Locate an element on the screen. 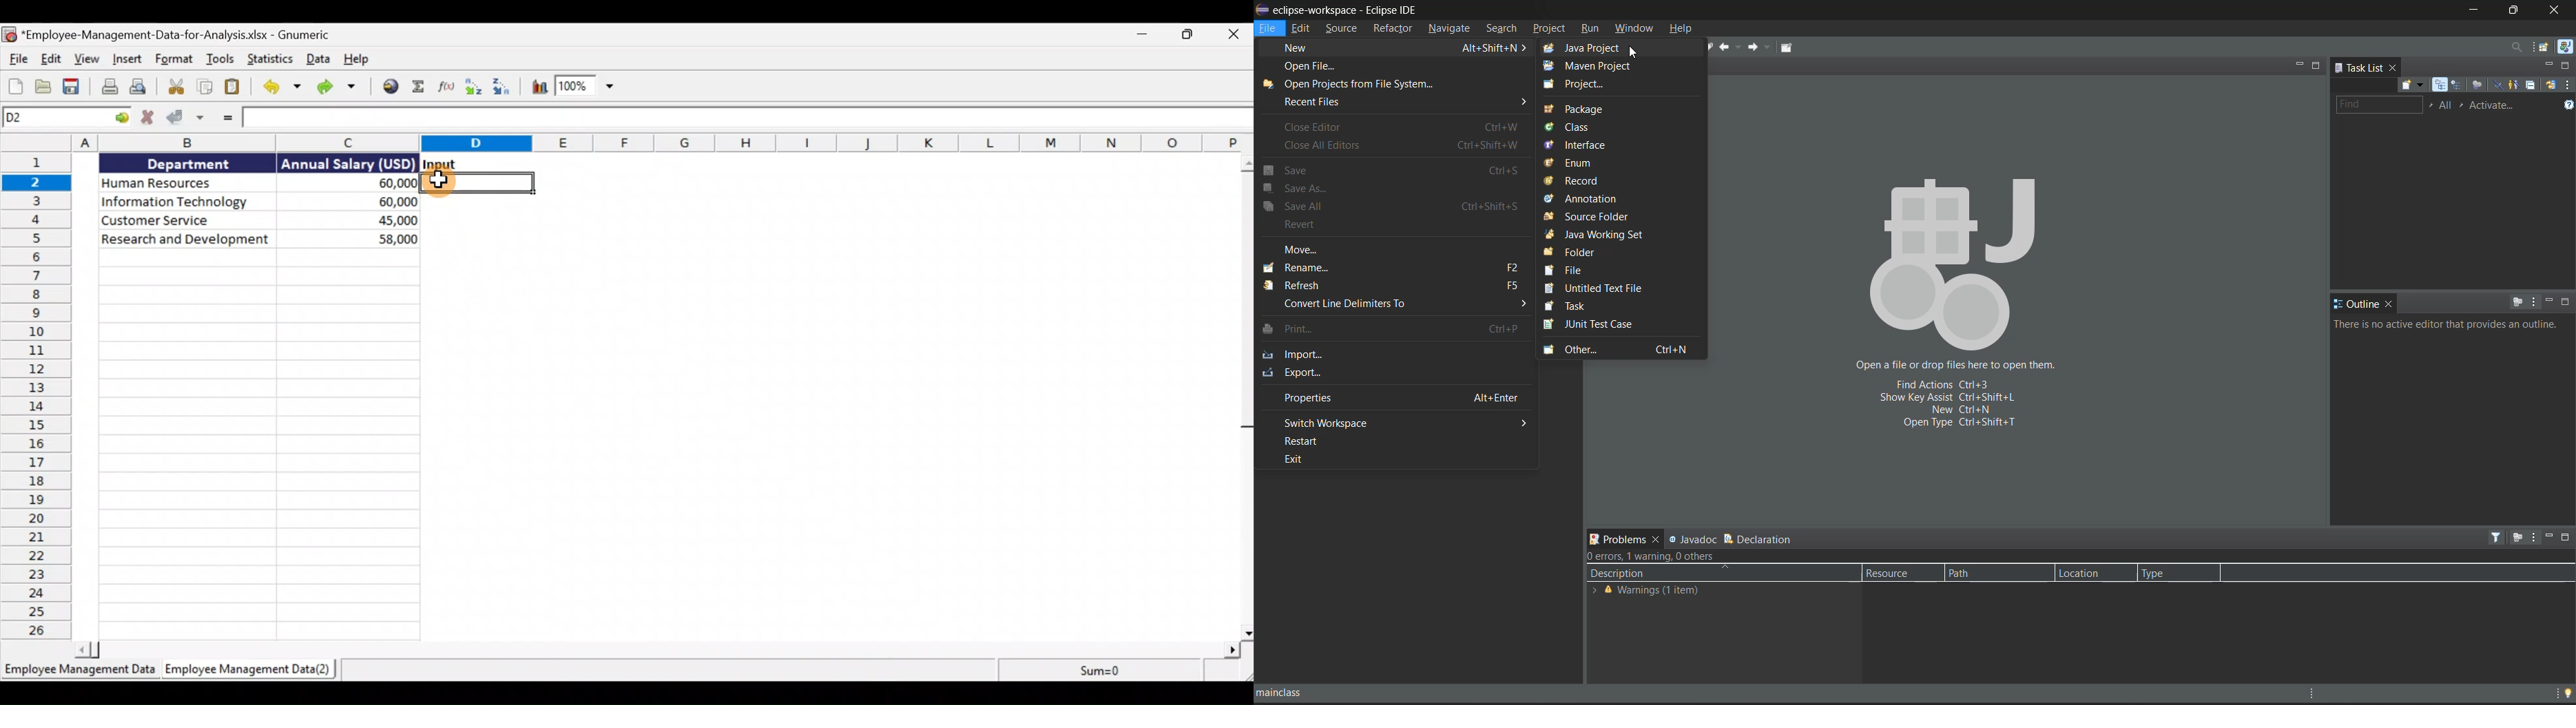  Formula bar is located at coordinates (748, 120).